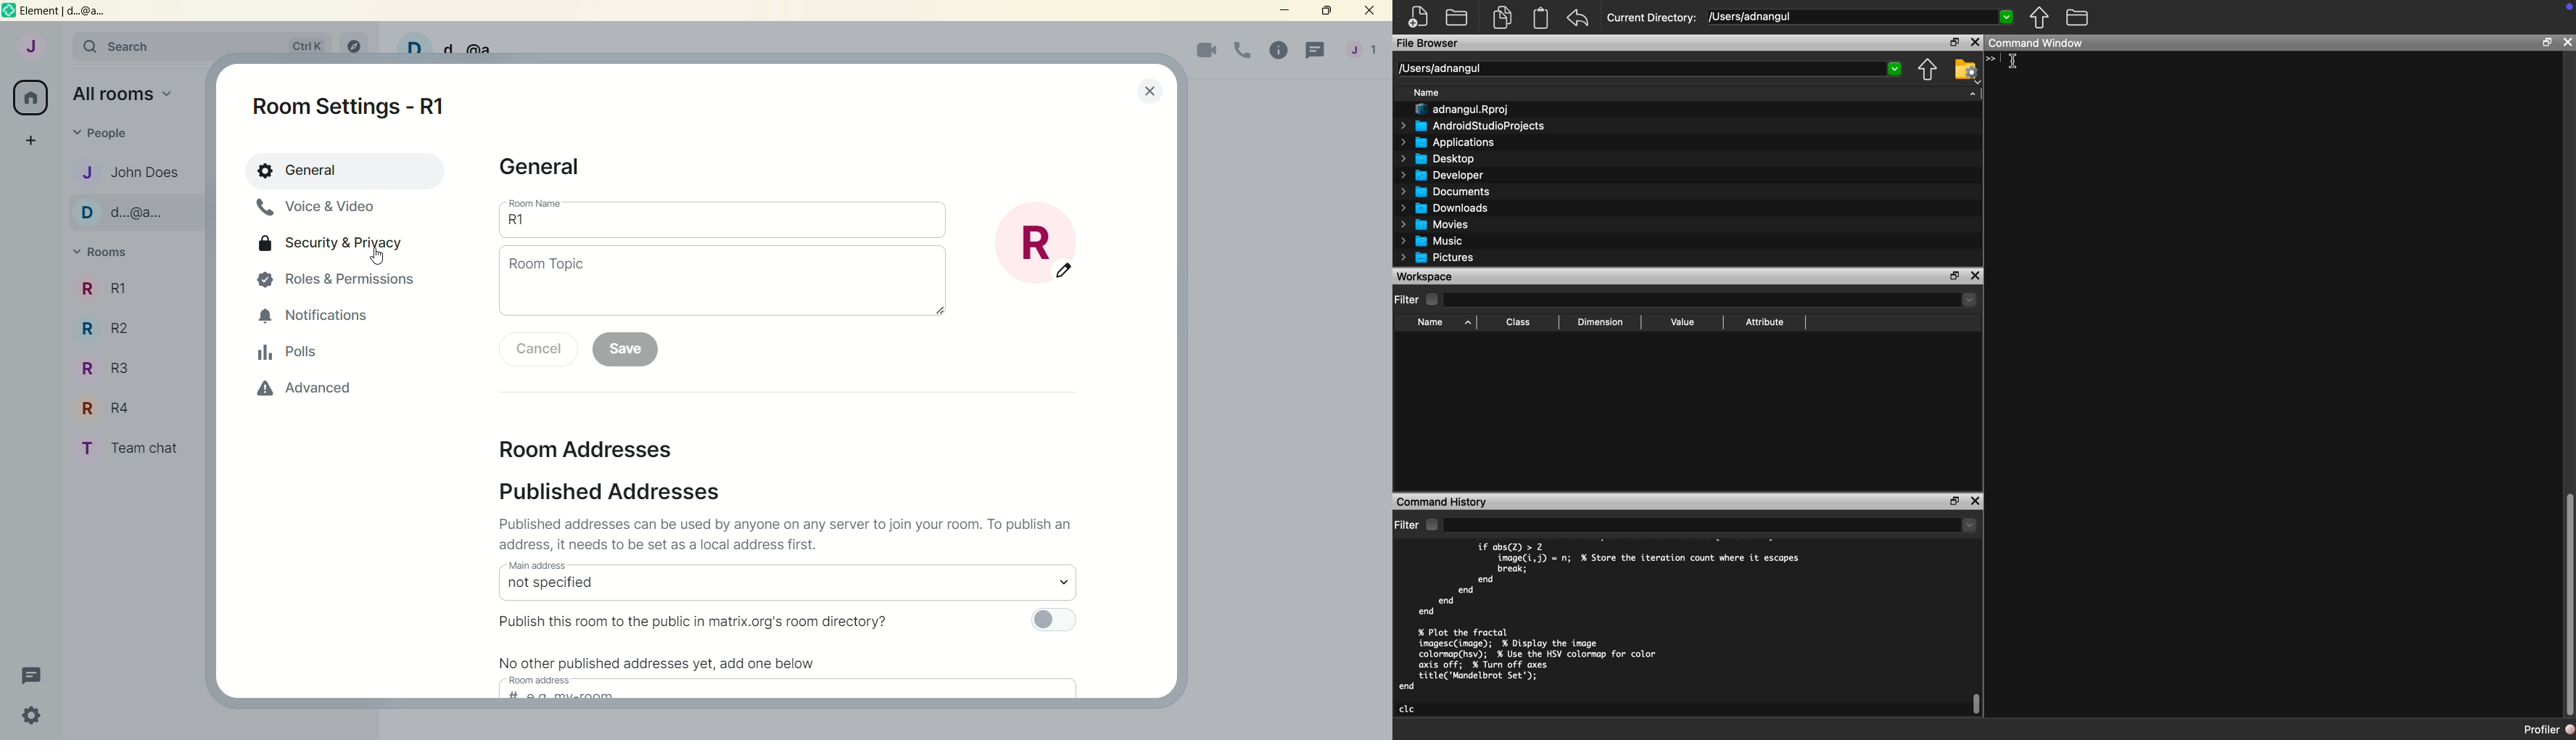 This screenshot has width=2576, height=756. What do you see at coordinates (1369, 12) in the screenshot?
I see `close` at bounding box center [1369, 12].